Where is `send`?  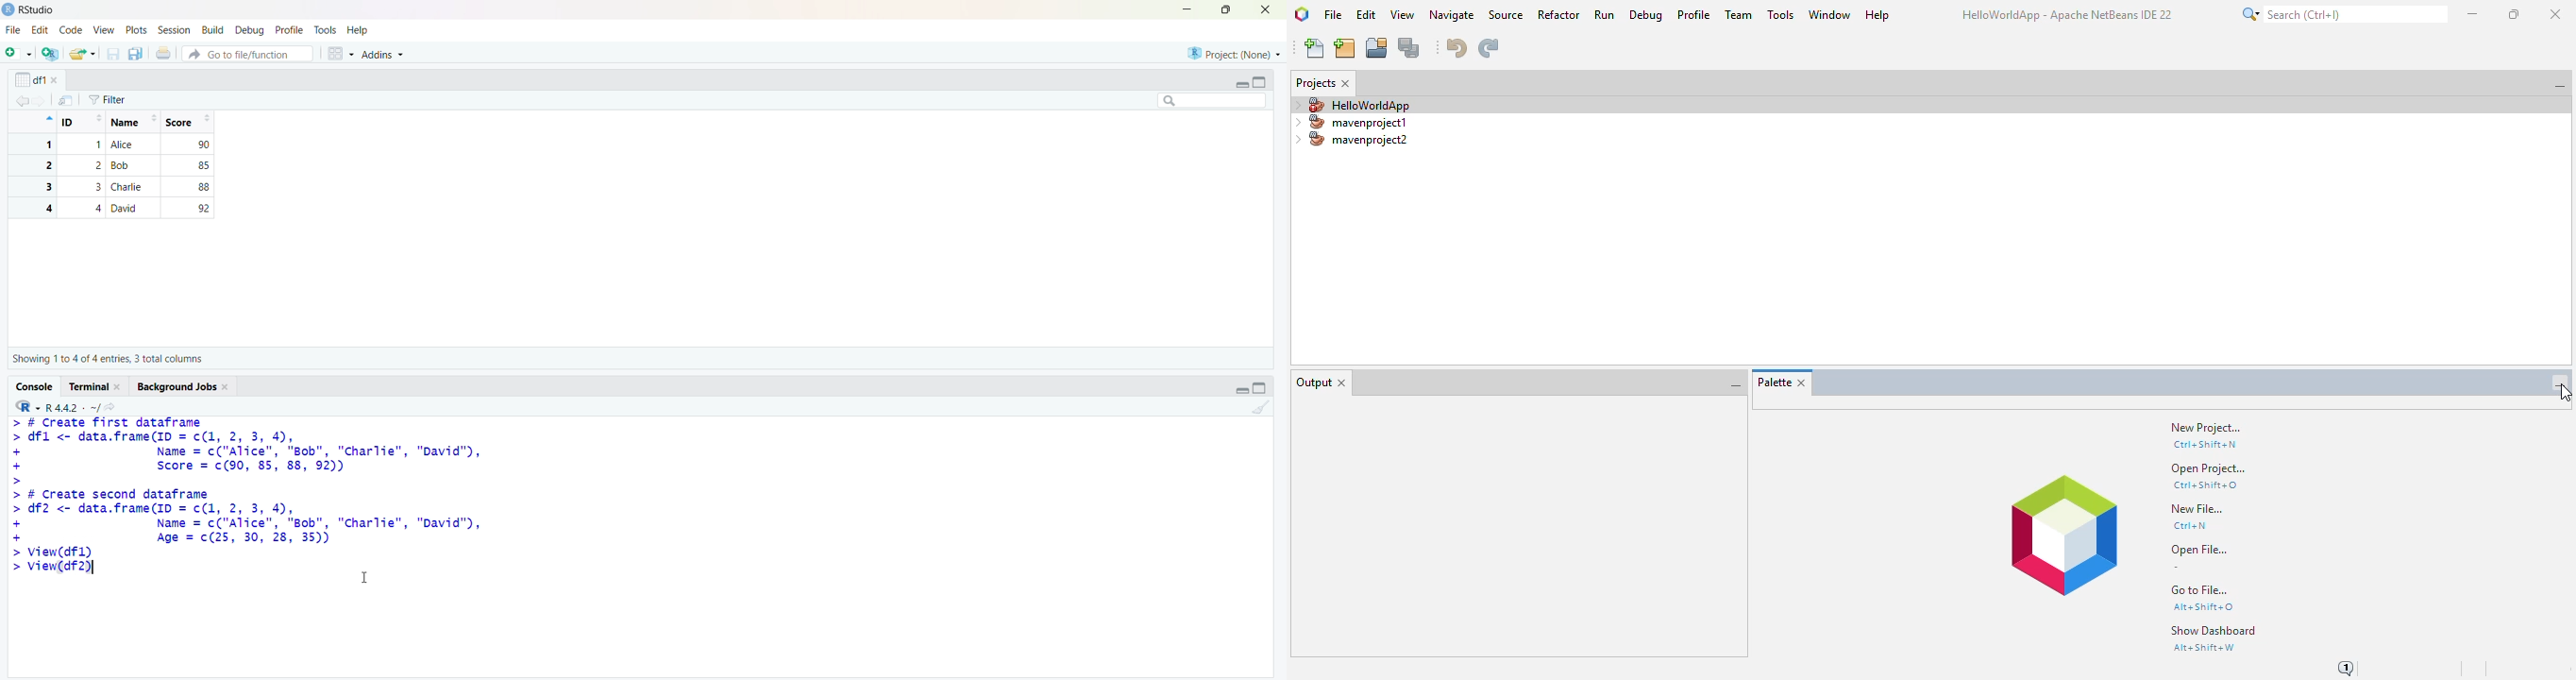
send is located at coordinates (66, 100).